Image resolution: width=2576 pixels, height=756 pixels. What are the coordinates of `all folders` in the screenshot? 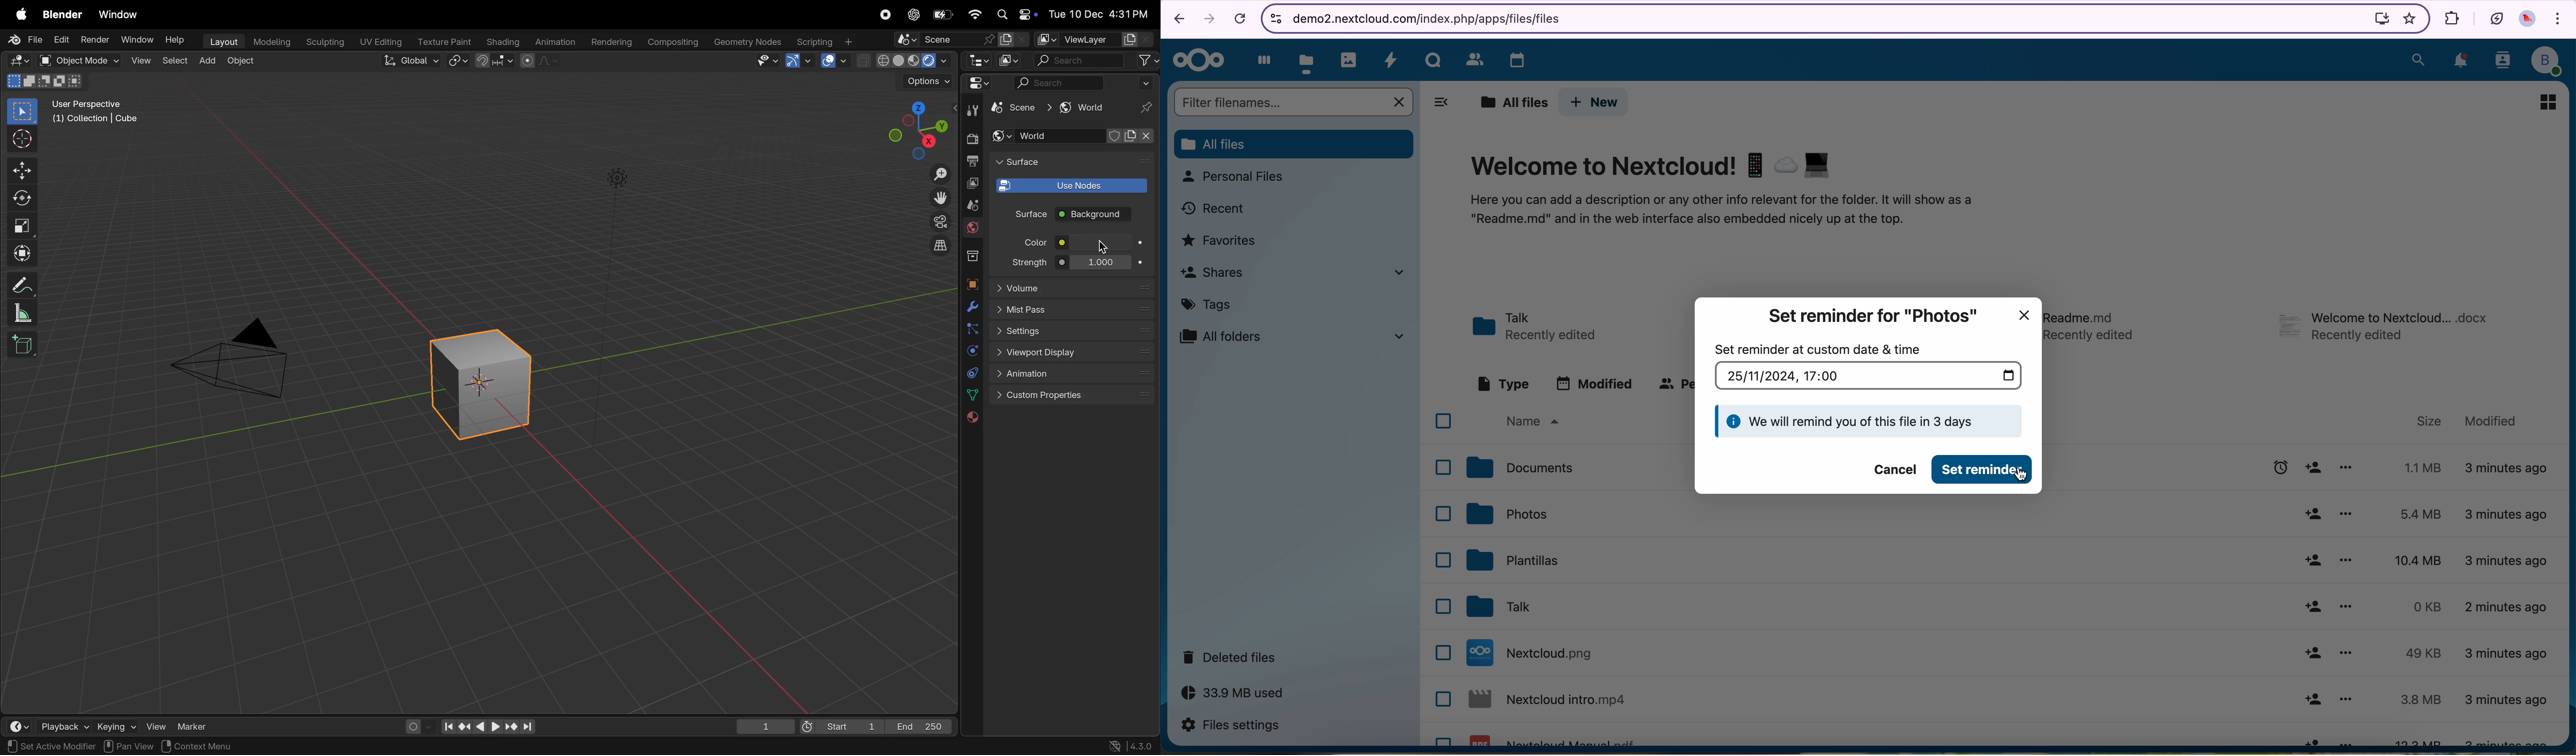 It's located at (1297, 336).